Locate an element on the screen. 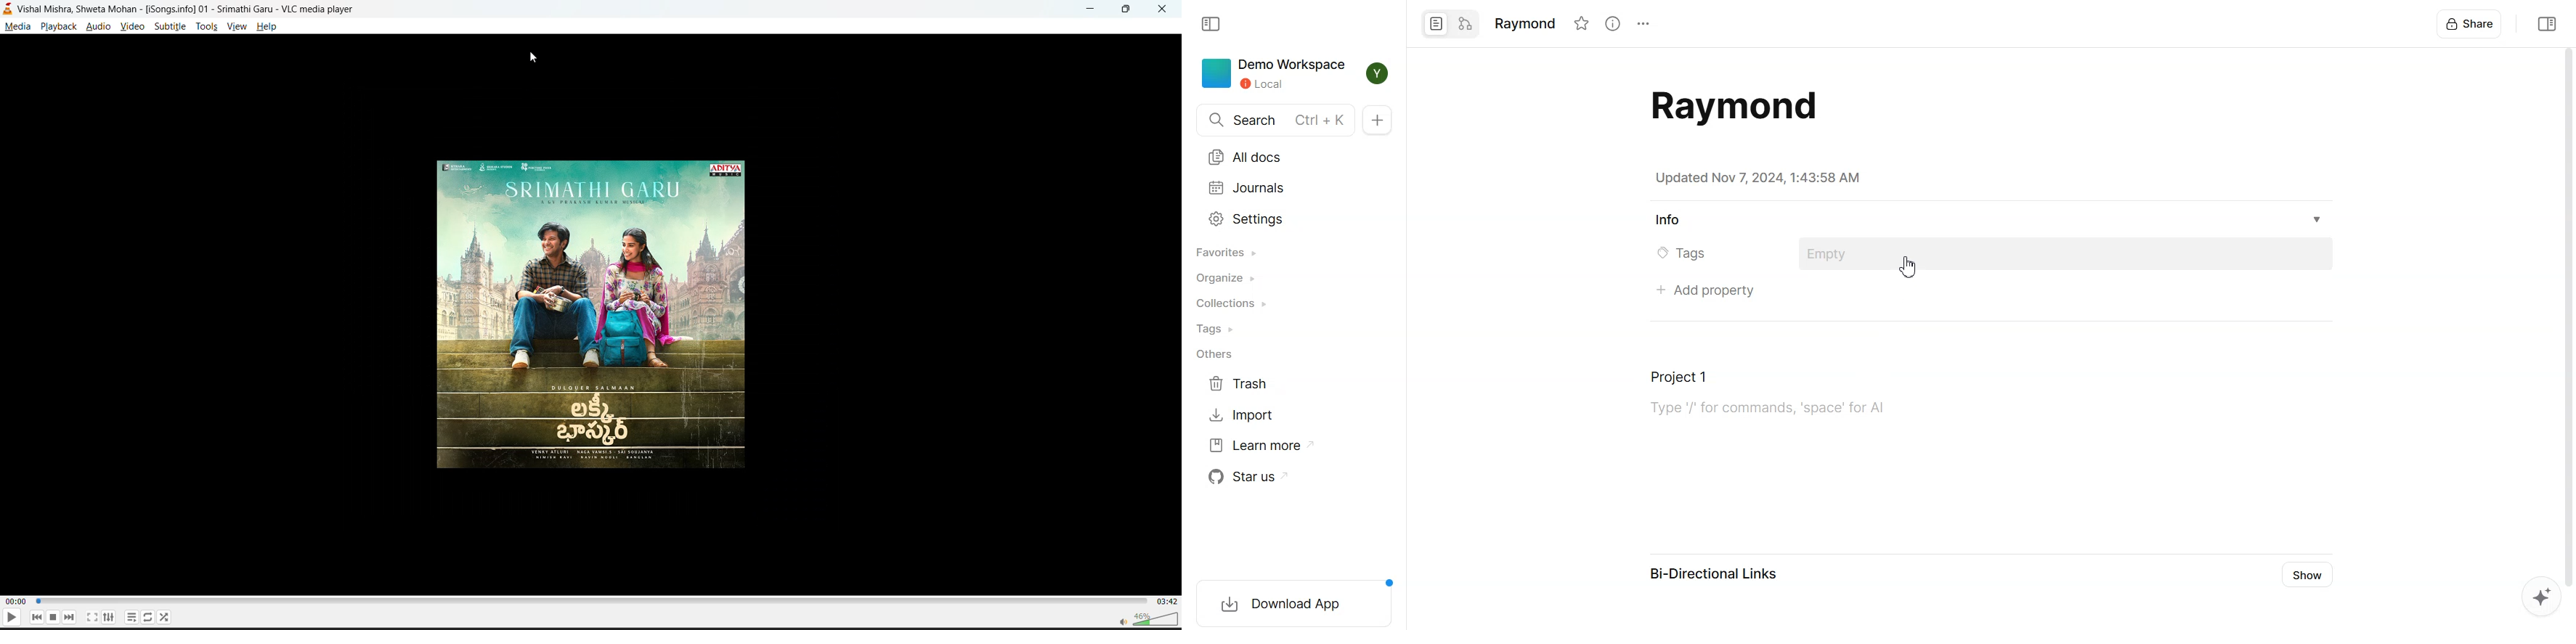  Document task is located at coordinates (1904, 382).